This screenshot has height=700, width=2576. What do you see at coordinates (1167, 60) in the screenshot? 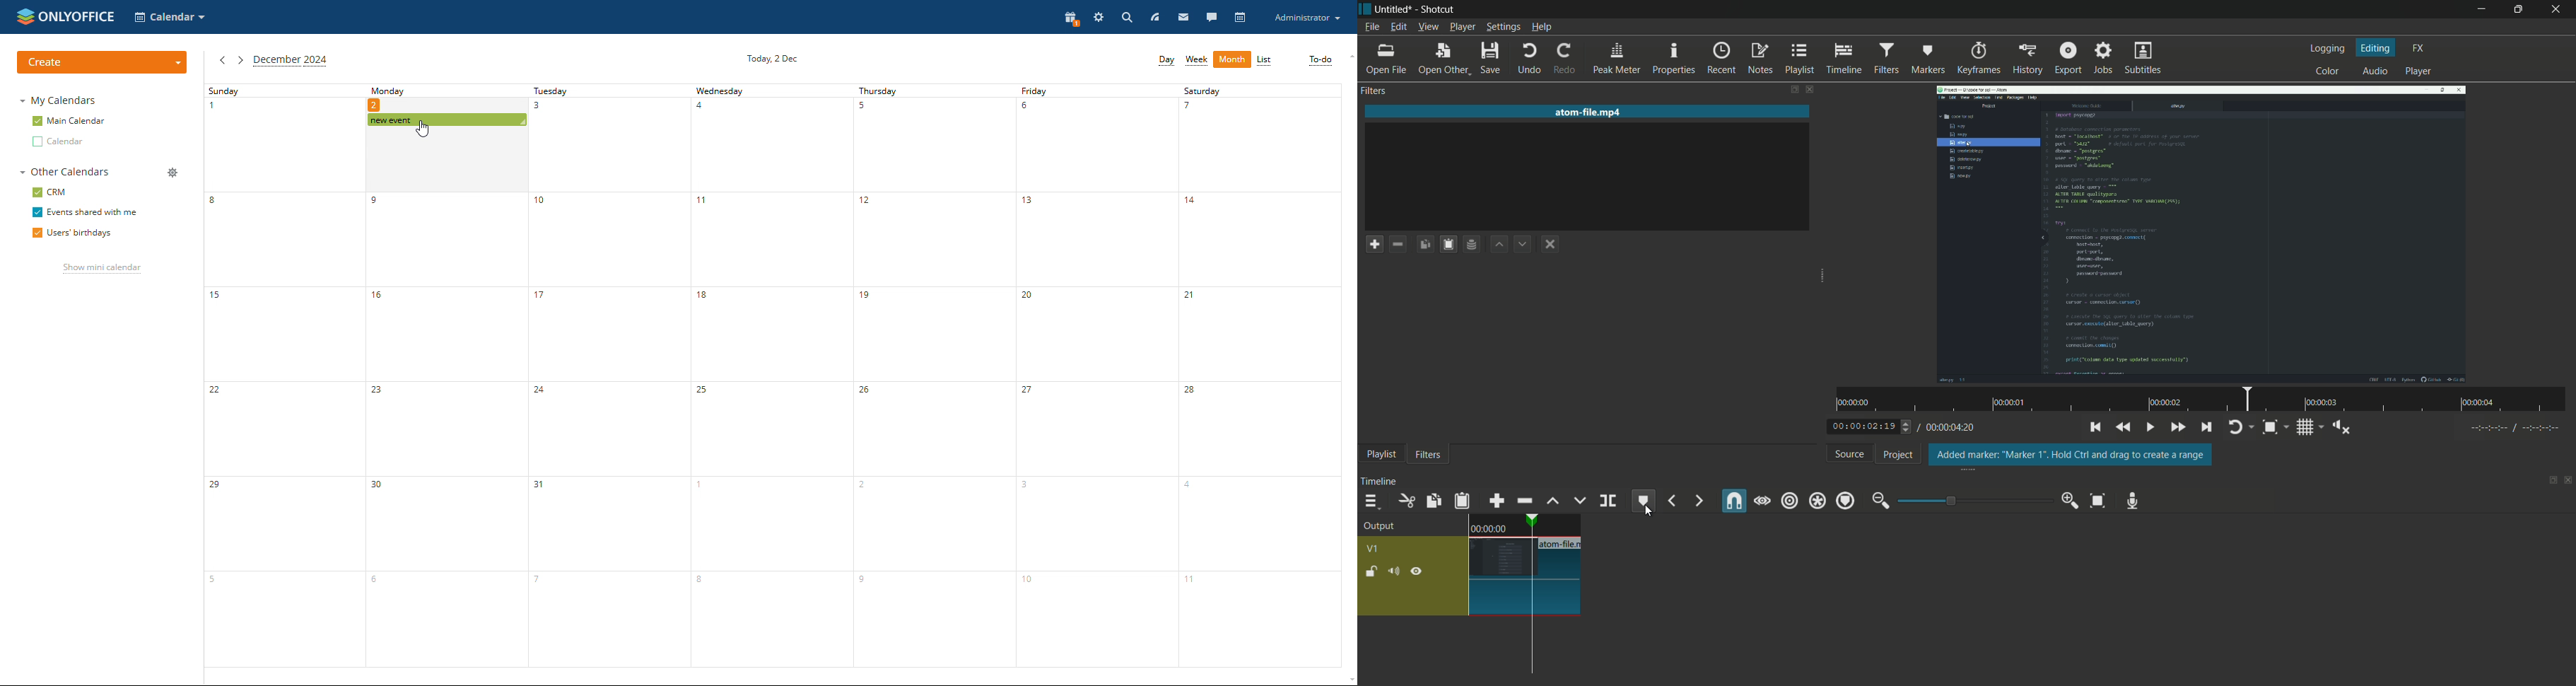
I see `day view` at bounding box center [1167, 60].